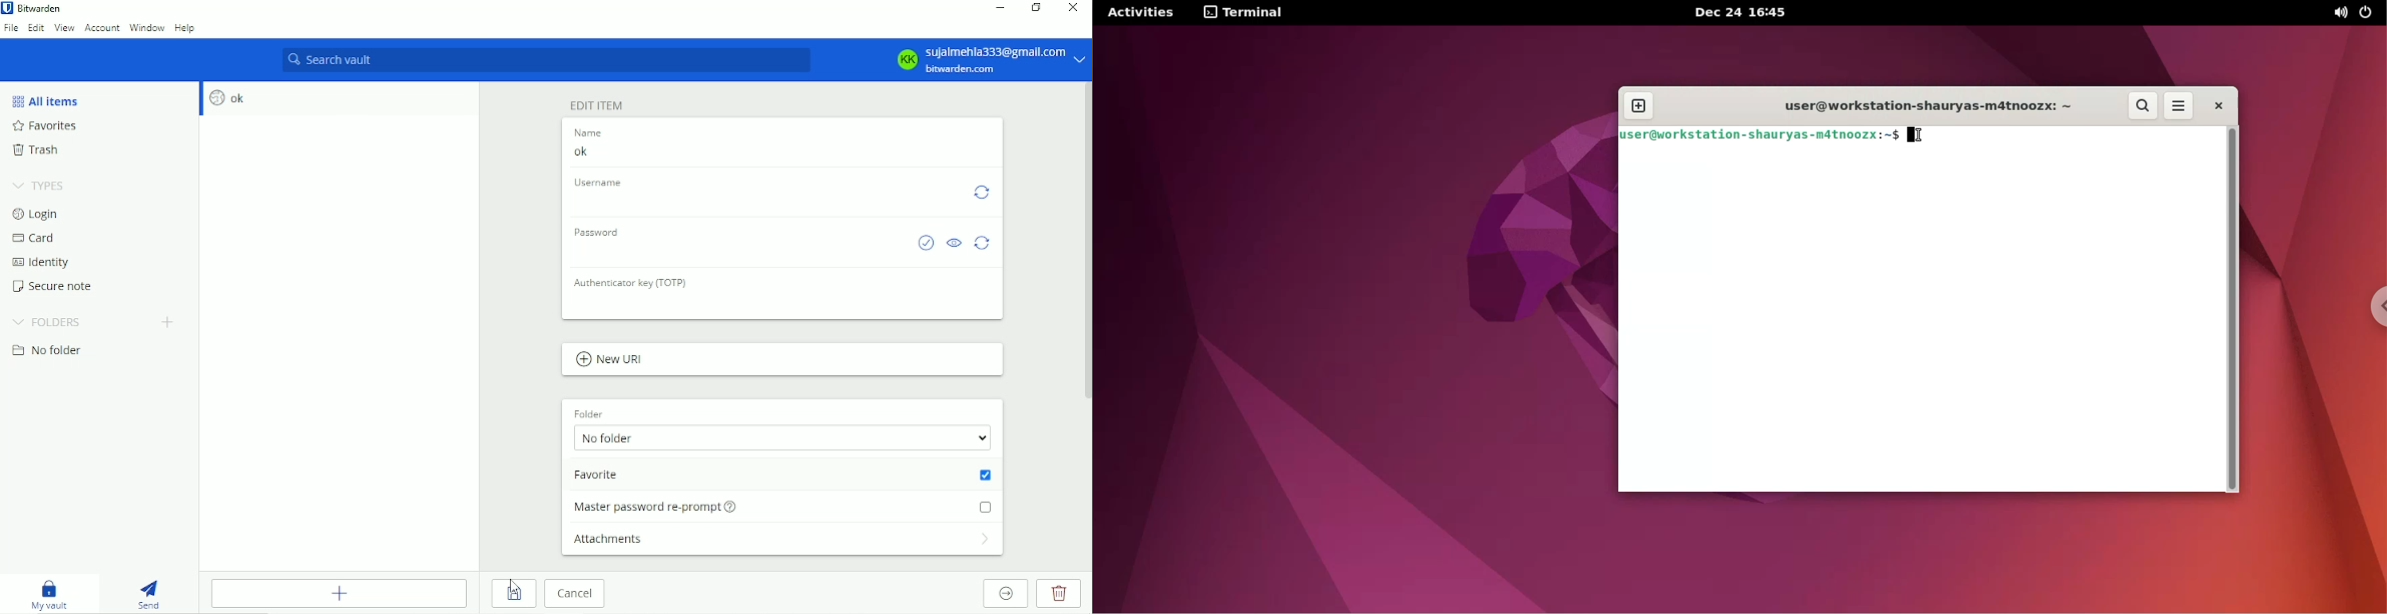  Describe the element at coordinates (338, 593) in the screenshot. I see `Add item` at that location.